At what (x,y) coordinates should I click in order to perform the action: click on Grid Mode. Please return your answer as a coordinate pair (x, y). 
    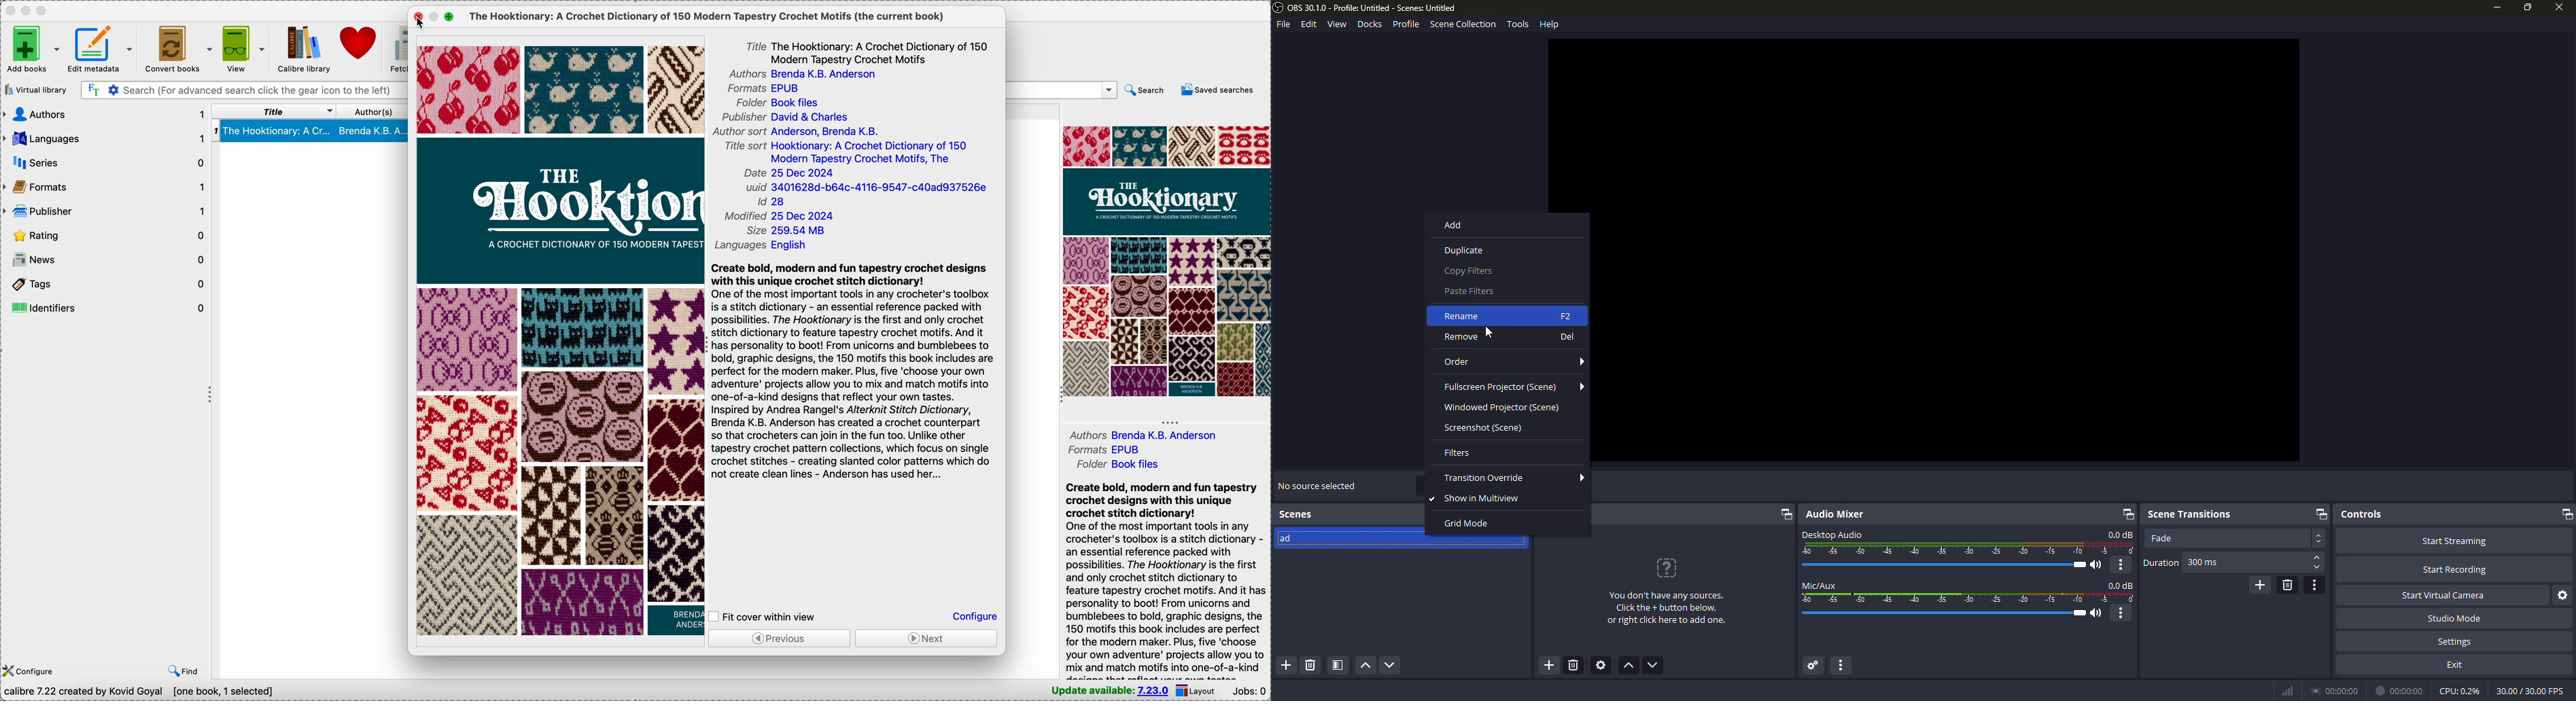
    Looking at the image, I should click on (1503, 525).